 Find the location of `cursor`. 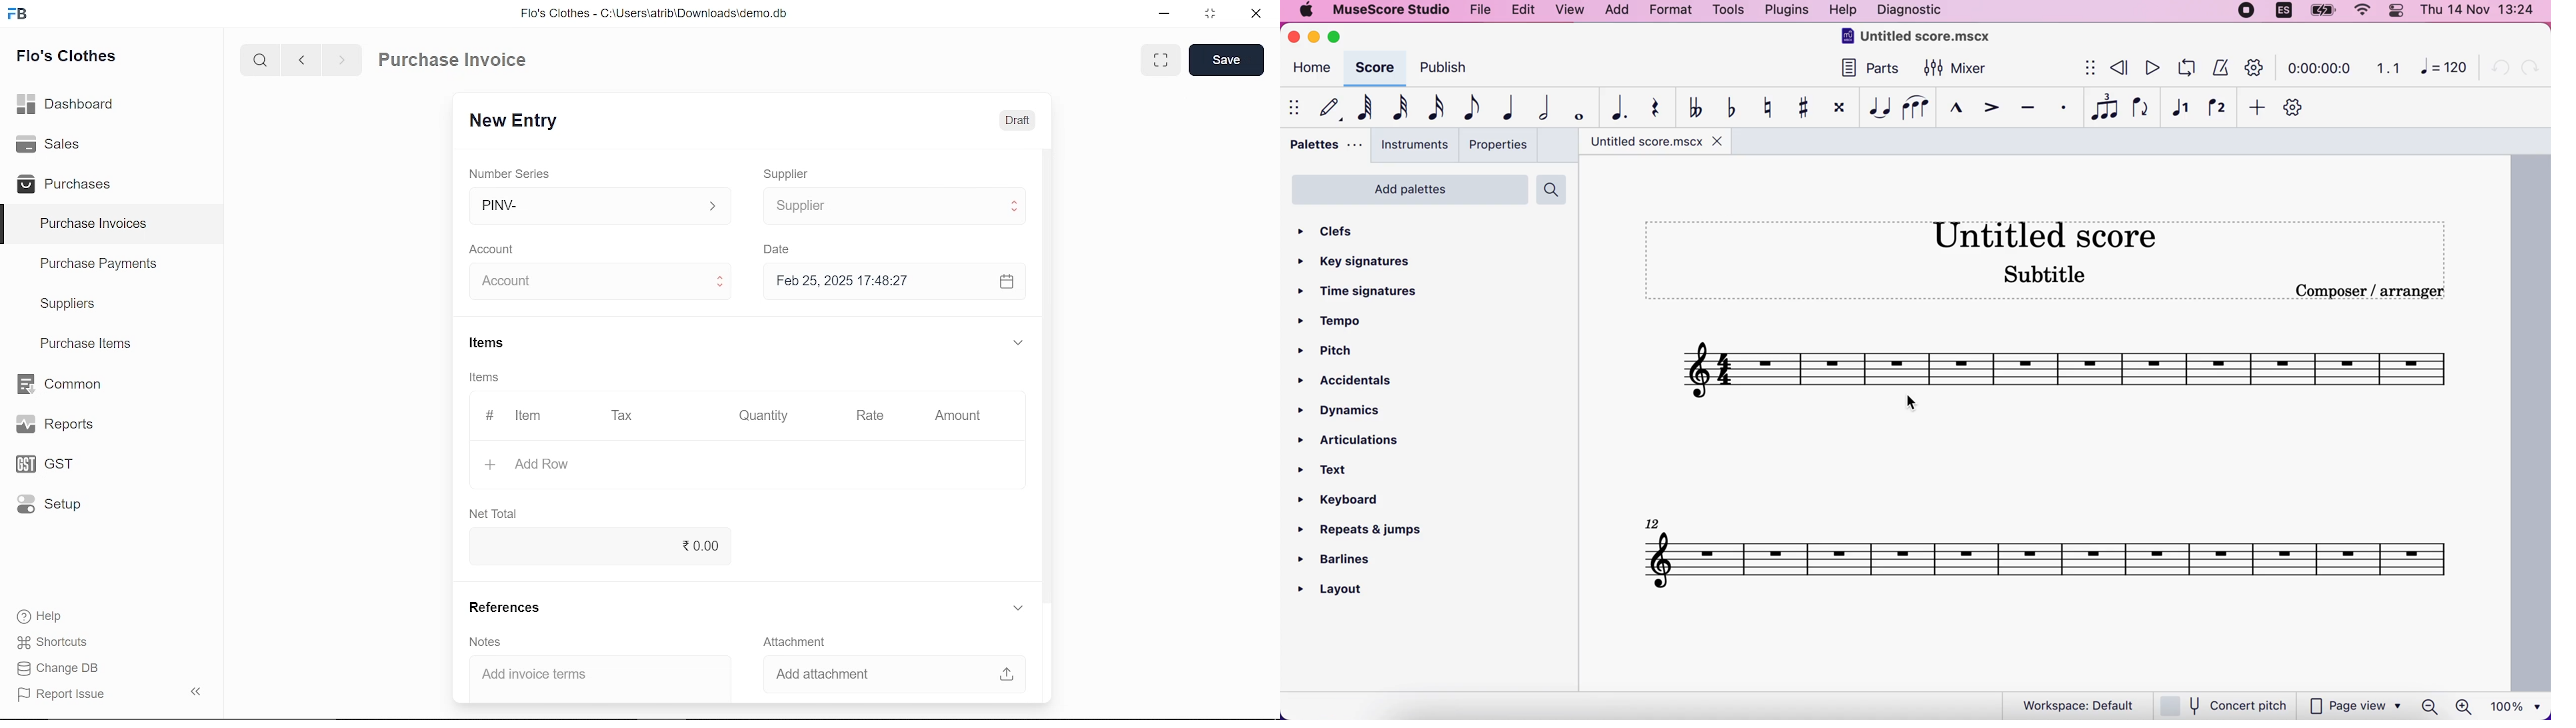

cursor is located at coordinates (814, 208).